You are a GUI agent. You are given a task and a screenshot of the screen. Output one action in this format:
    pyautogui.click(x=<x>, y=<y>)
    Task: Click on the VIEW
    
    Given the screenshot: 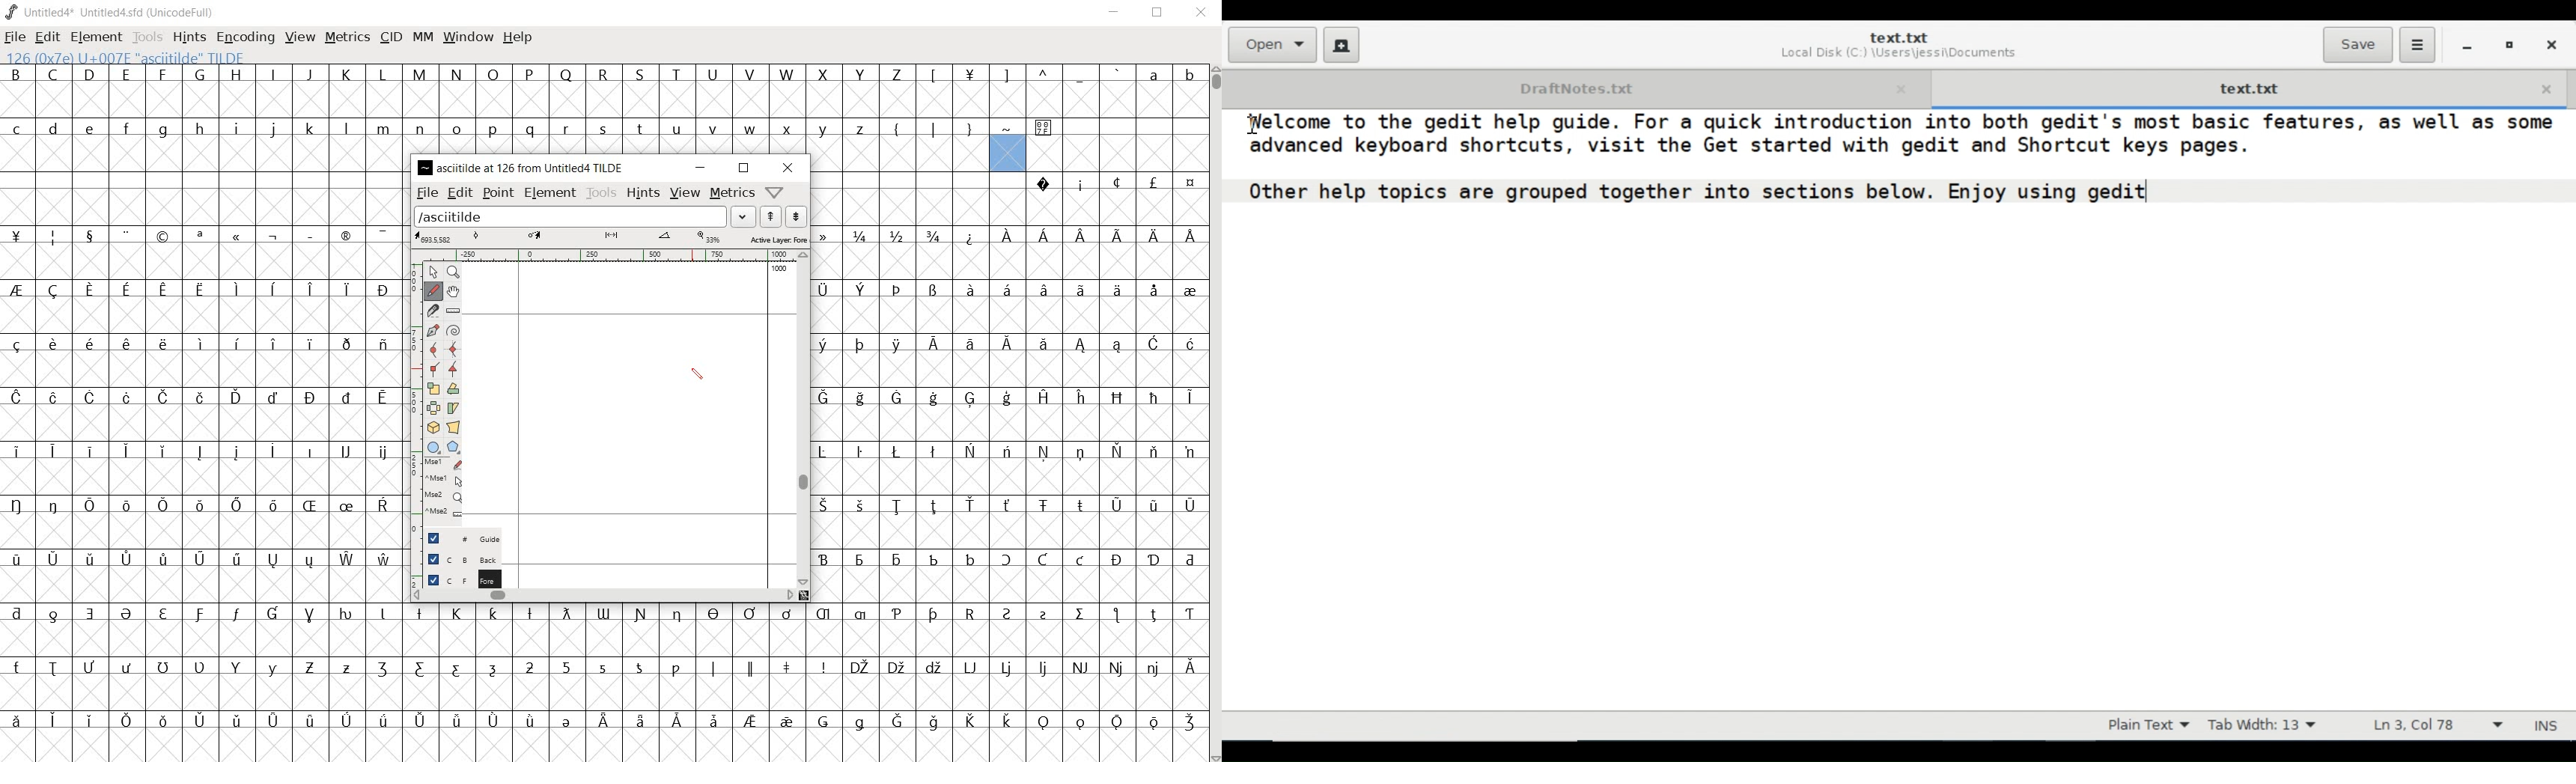 What is the action you would take?
    pyautogui.click(x=298, y=37)
    